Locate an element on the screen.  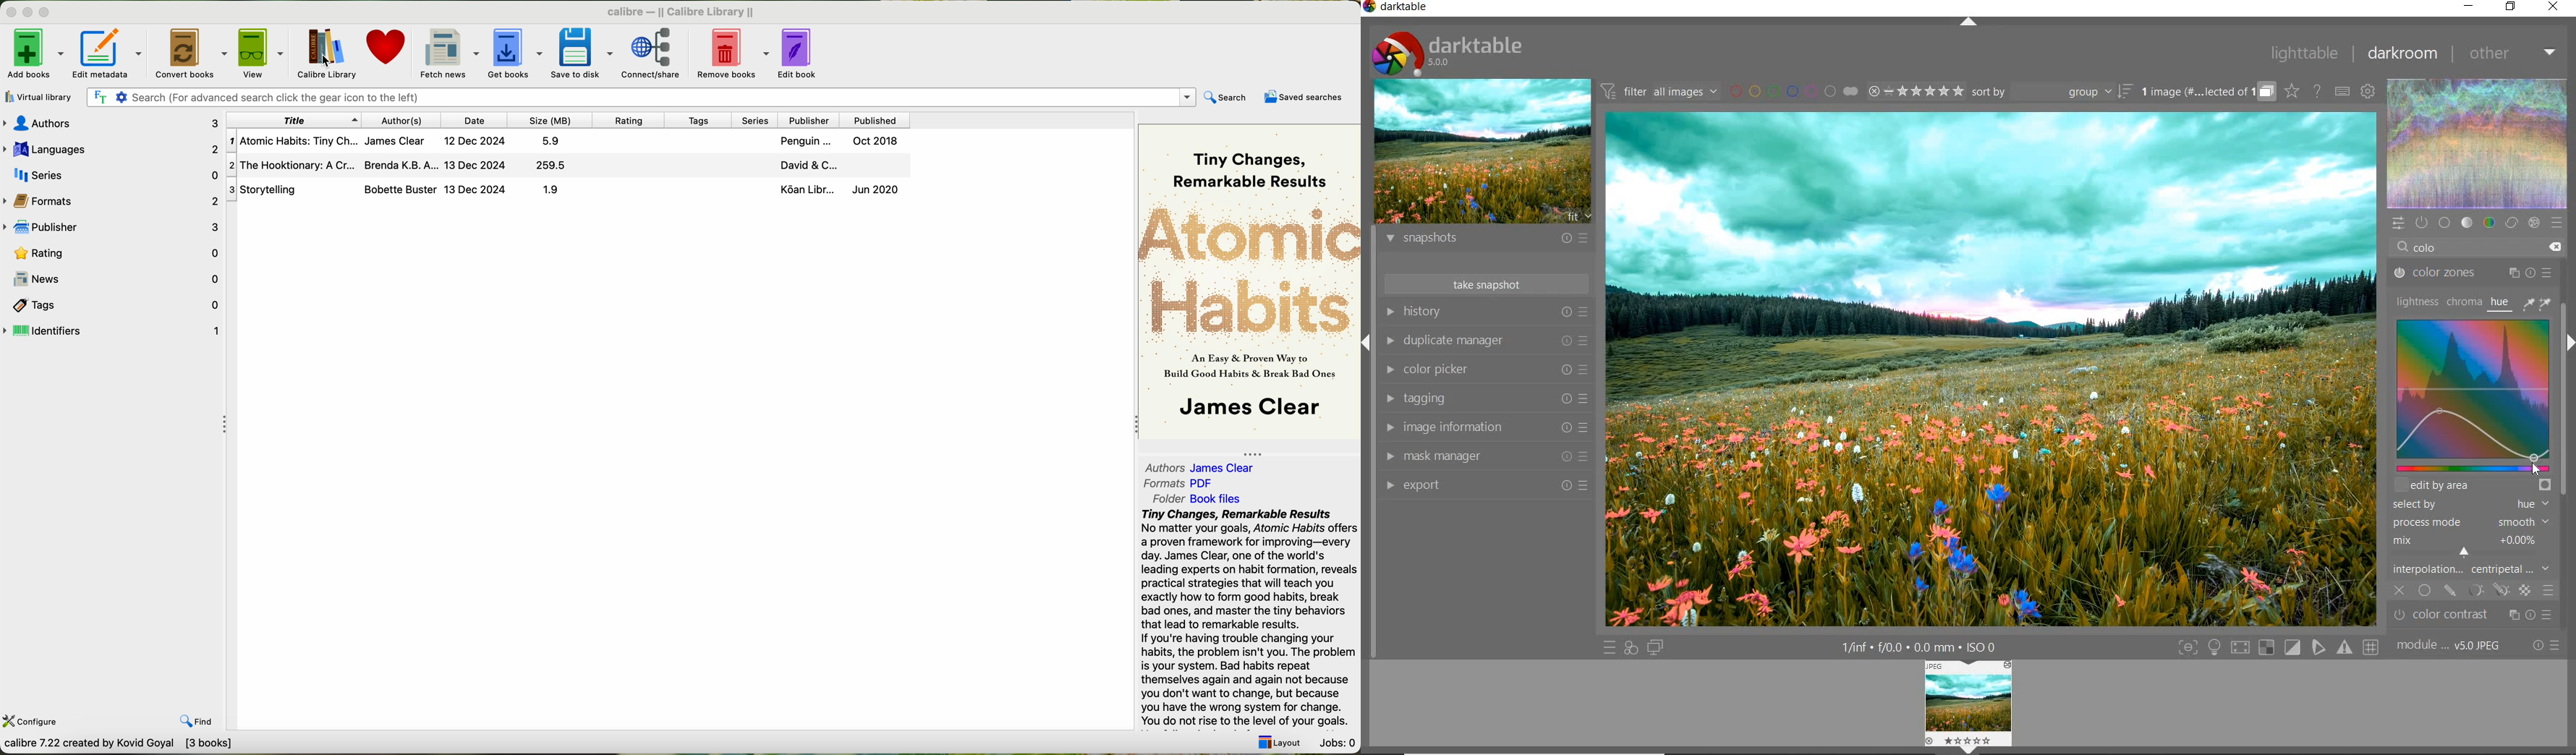
Colorize is located at coordinates (2478, 388).